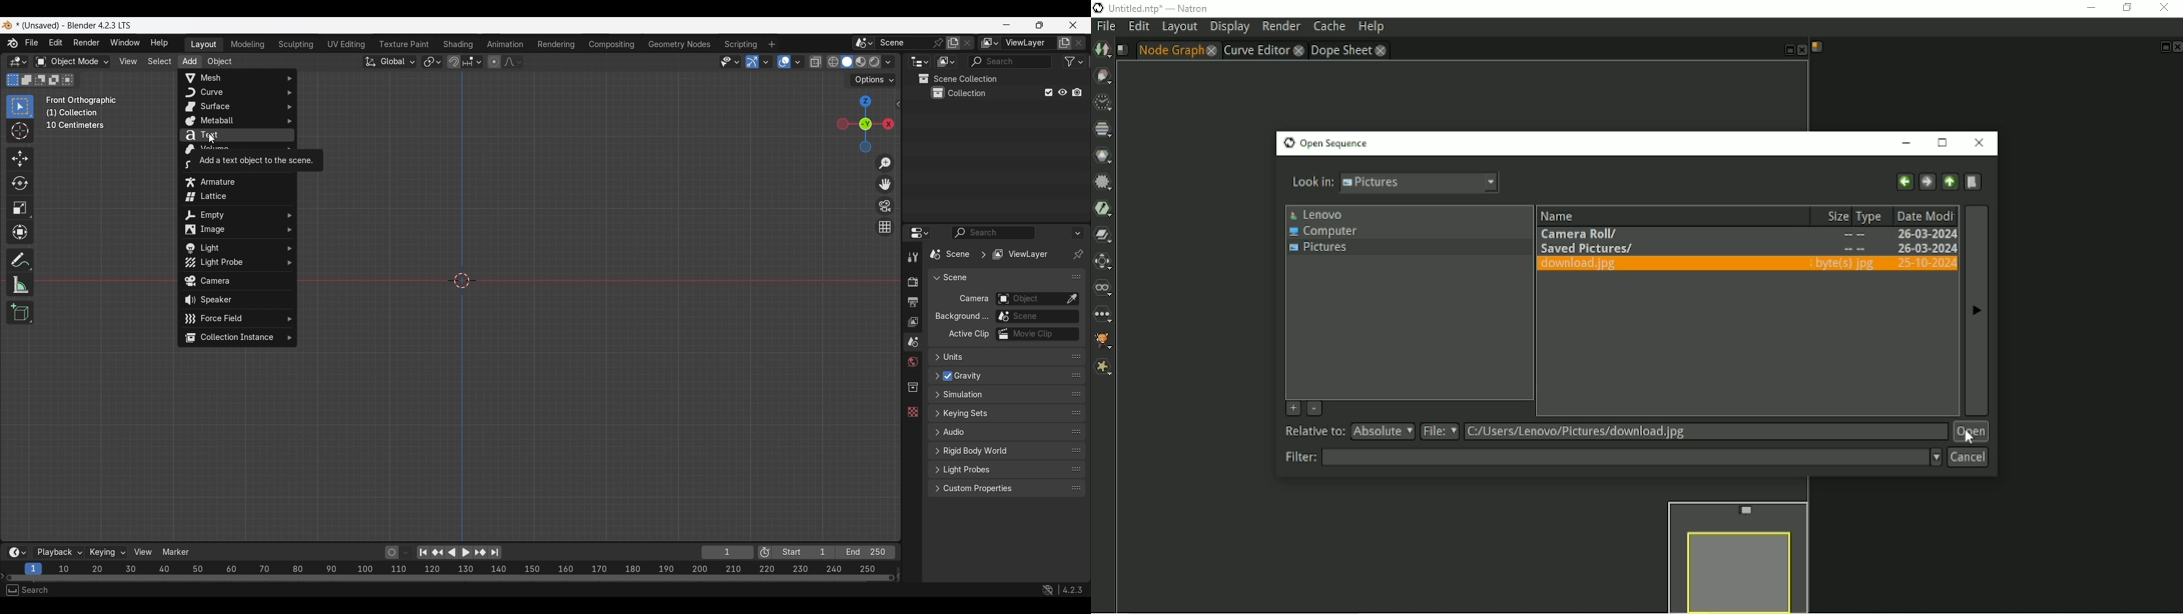  What do you see at coordinates (20, 208) in the screenshot?
I see `Scale` at bounding box center [20, 208].